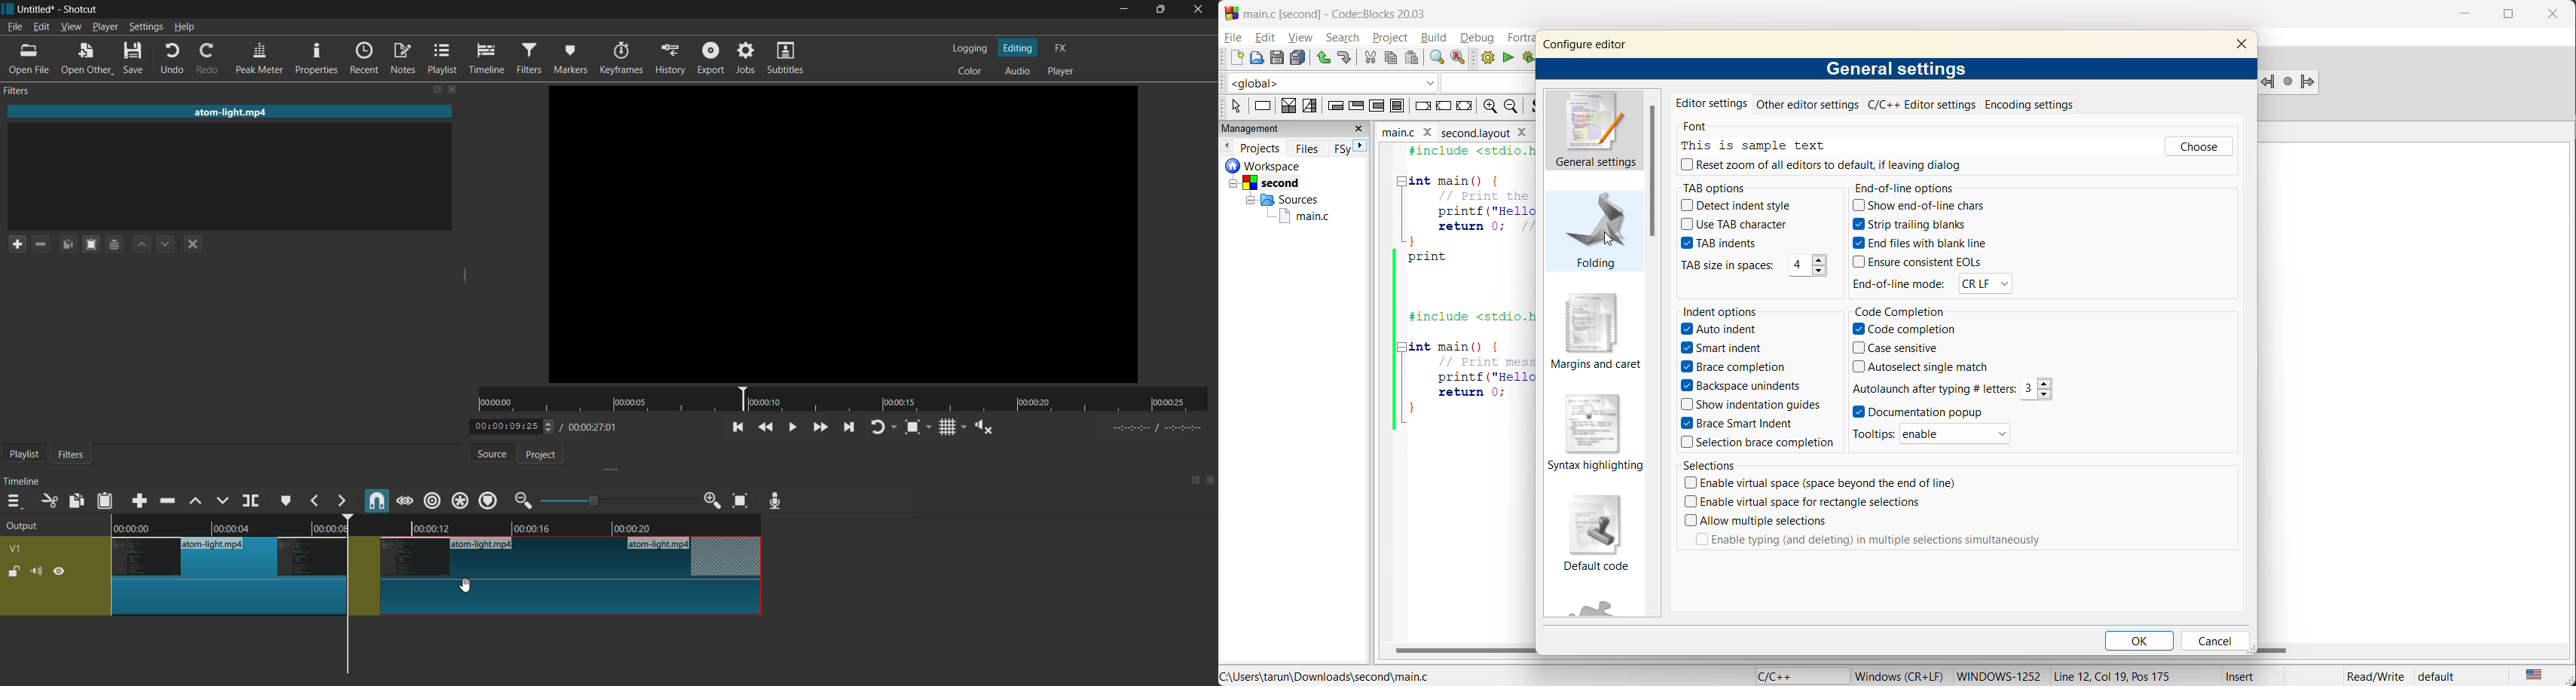 The image size is (2576, 700). What do you see at coordinates (1465, 651) in the screenshot?
I see `horizontal scroll bar` at bounding box center [1465, 651].